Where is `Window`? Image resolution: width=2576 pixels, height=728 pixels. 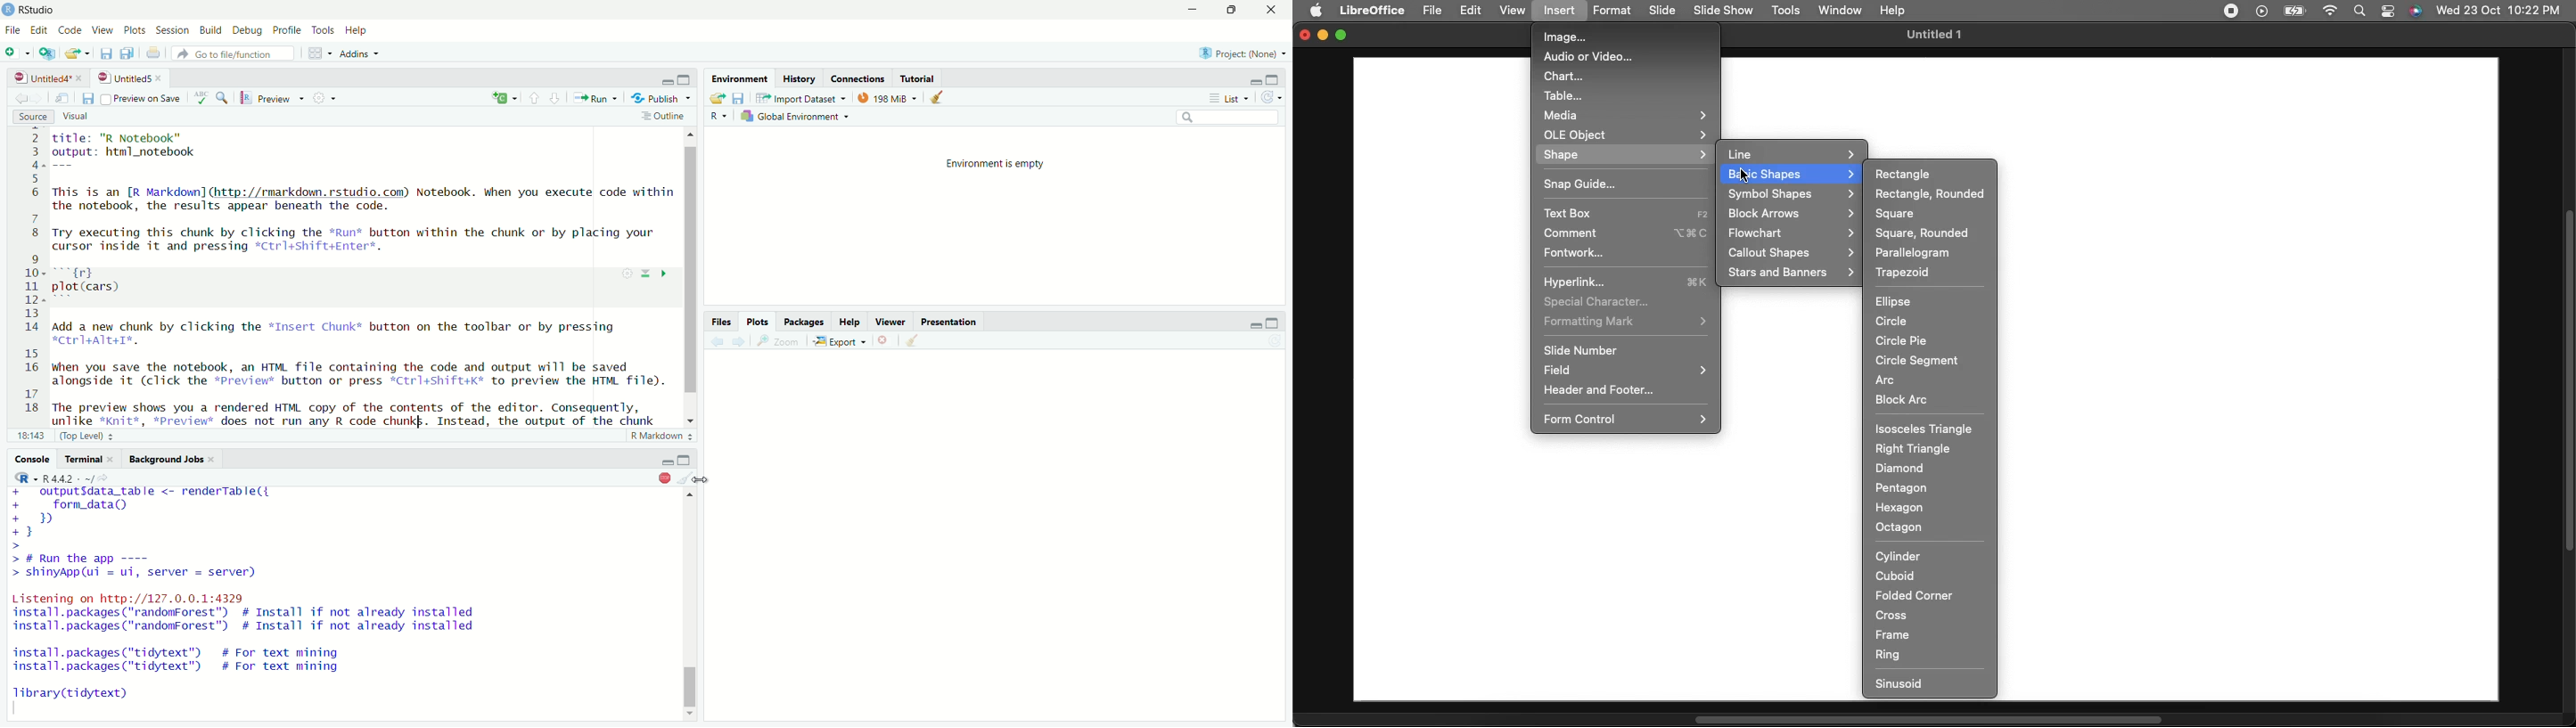 Window is located at coordinates (1842, 10).